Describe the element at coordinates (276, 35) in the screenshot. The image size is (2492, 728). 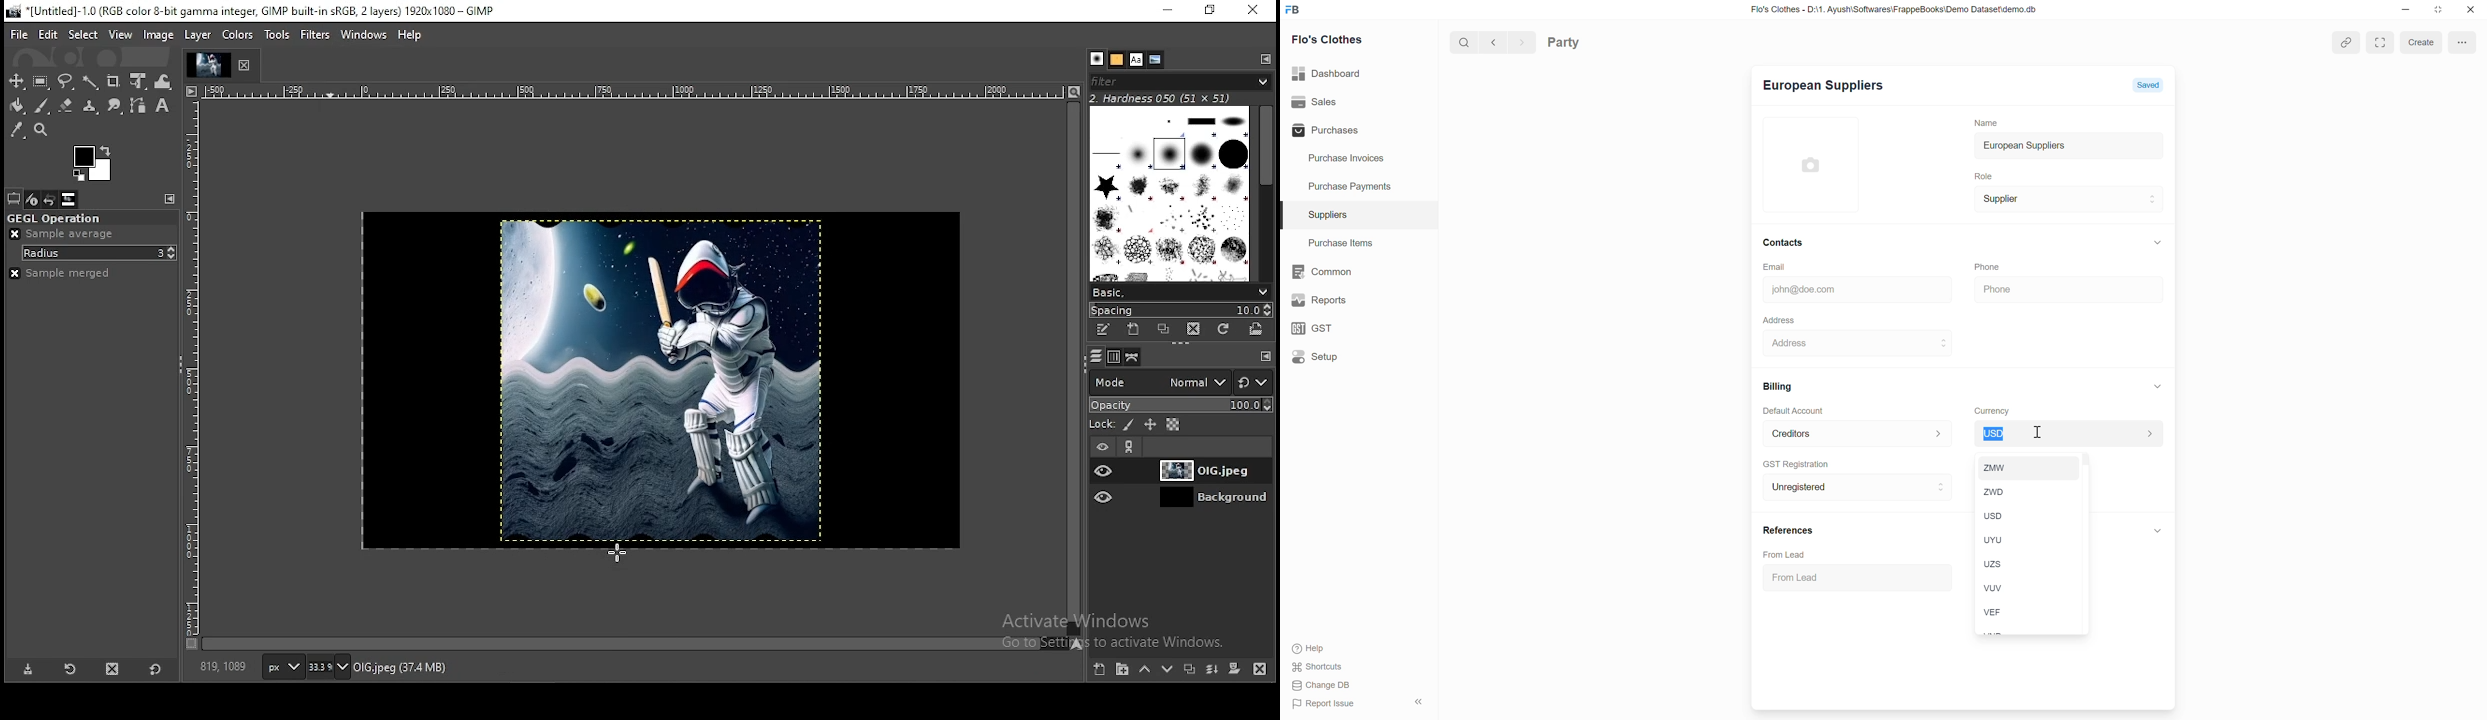
I see `tools` at that location.